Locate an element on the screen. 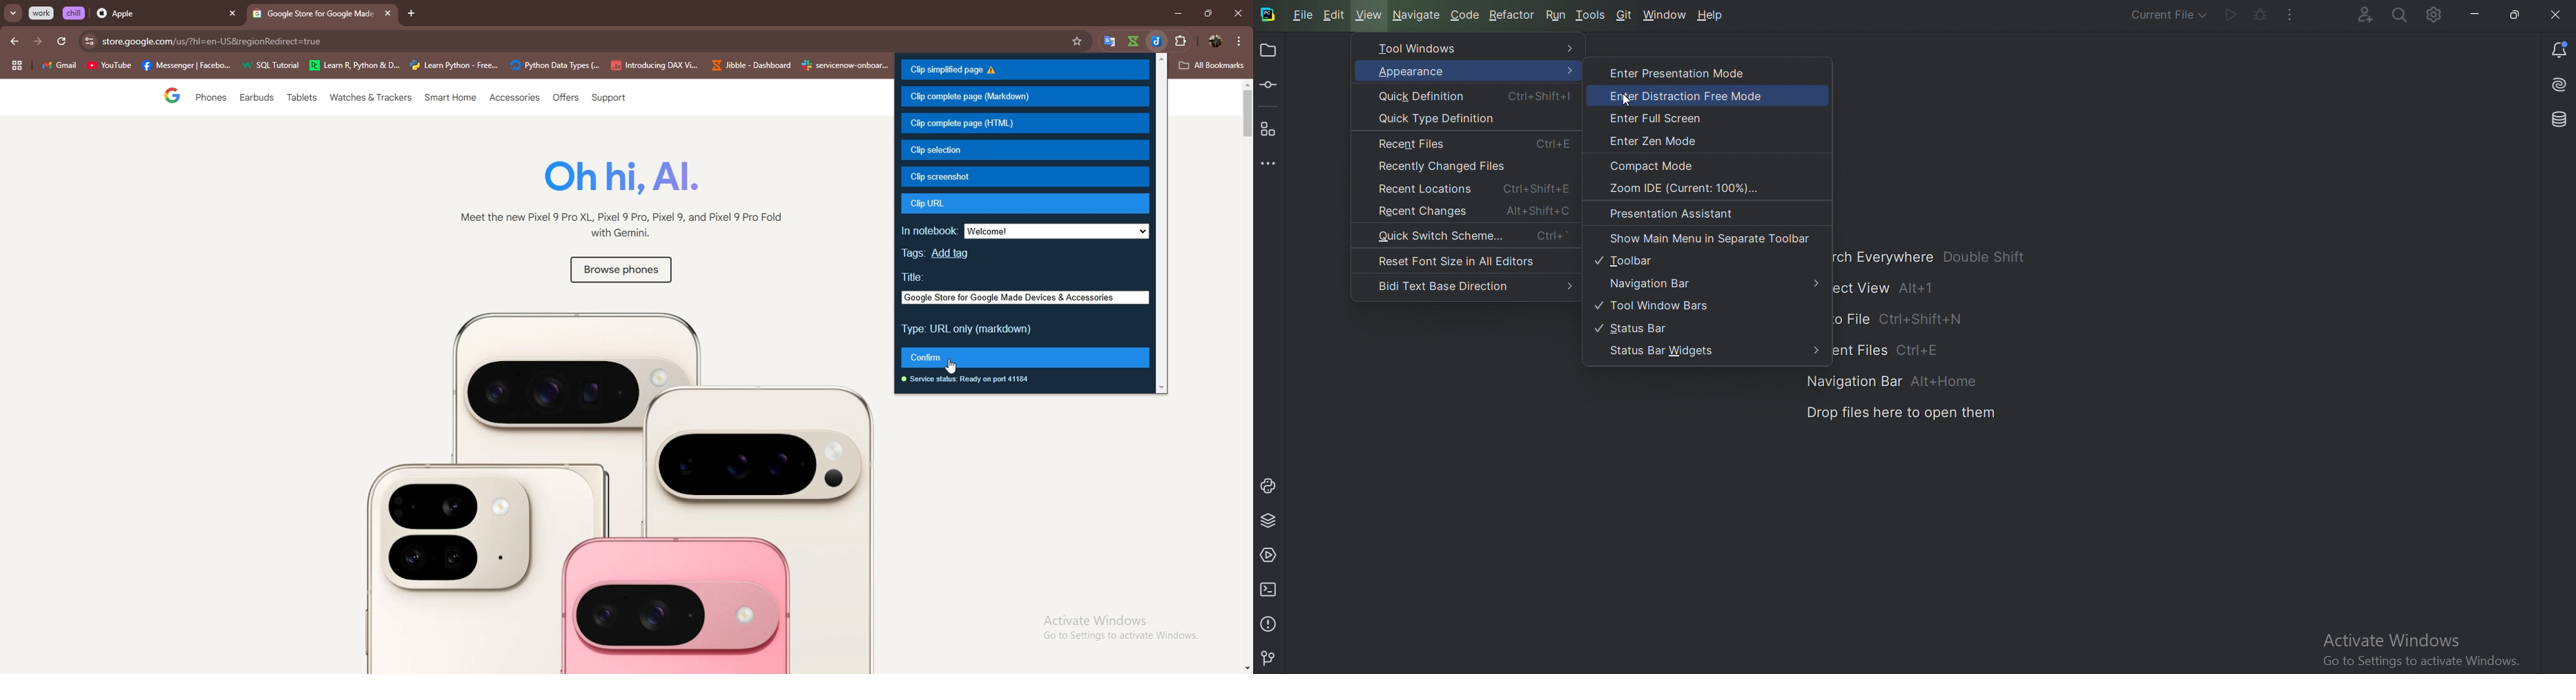  Apple is located at coordinates (155, 14).